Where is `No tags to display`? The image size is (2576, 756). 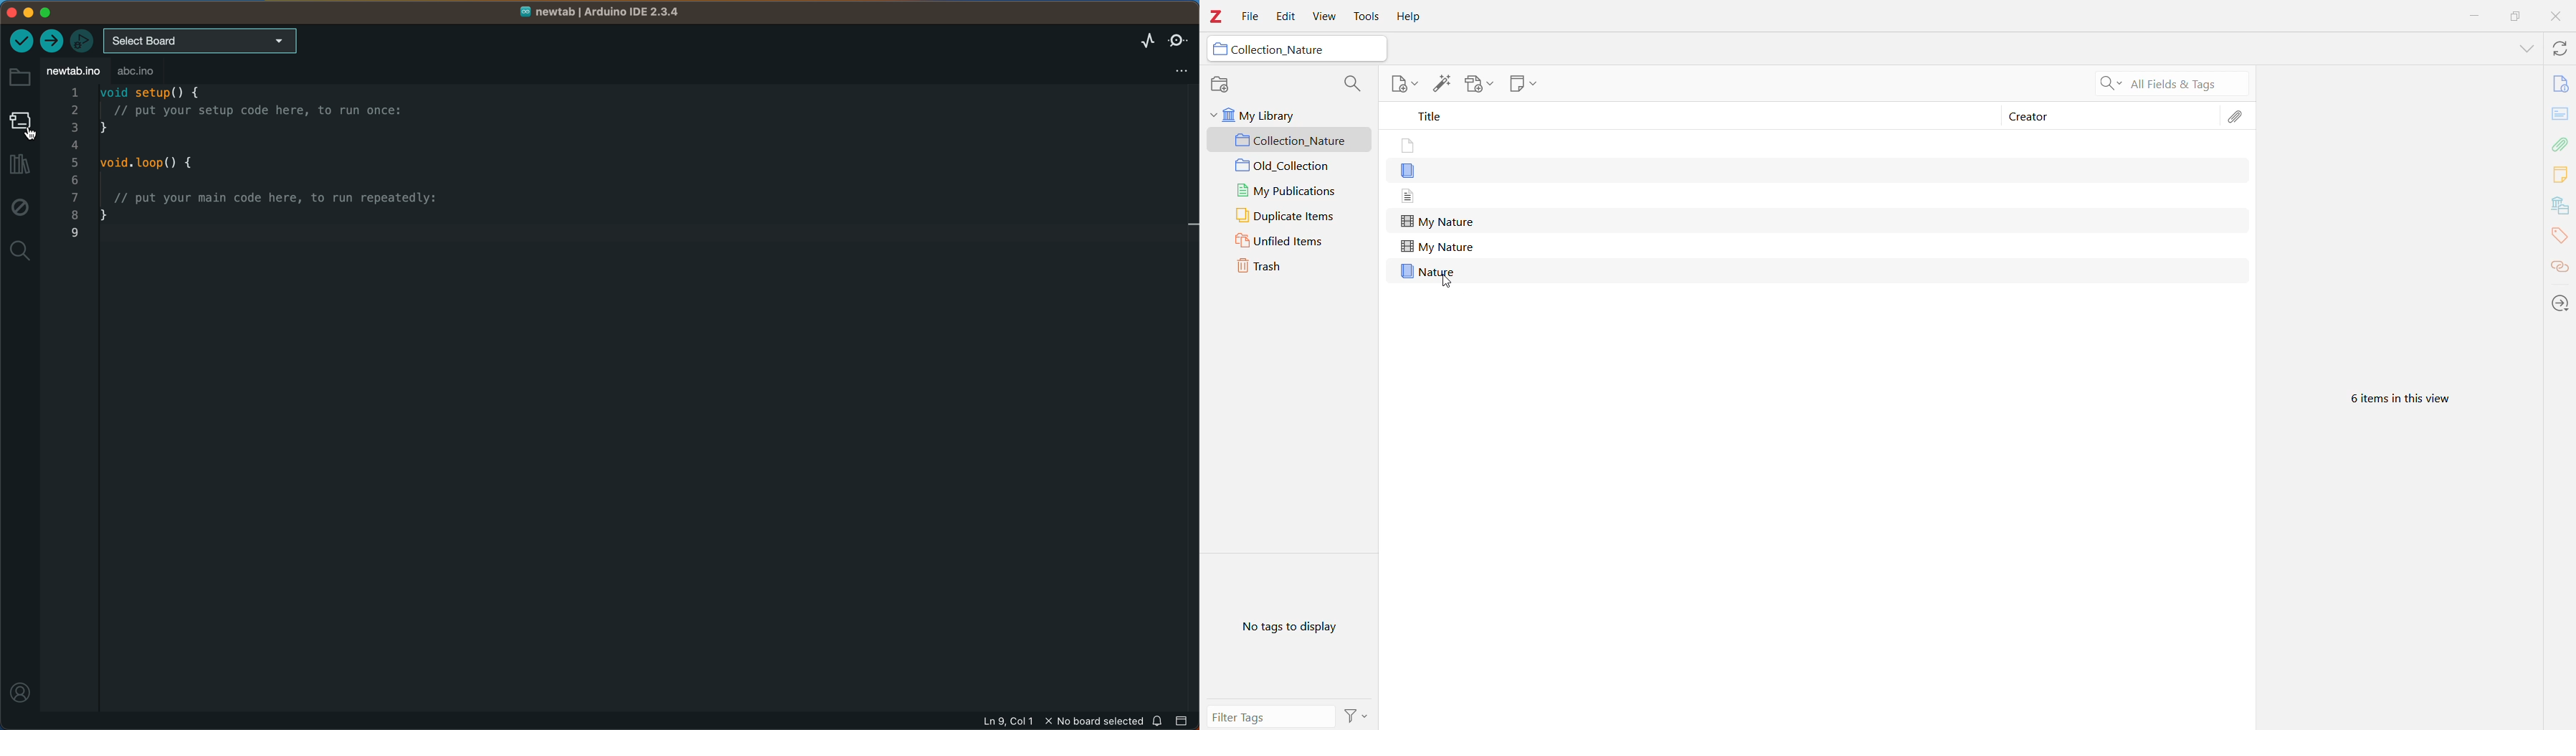 No tags to display is located at coordinates (1293, 625).